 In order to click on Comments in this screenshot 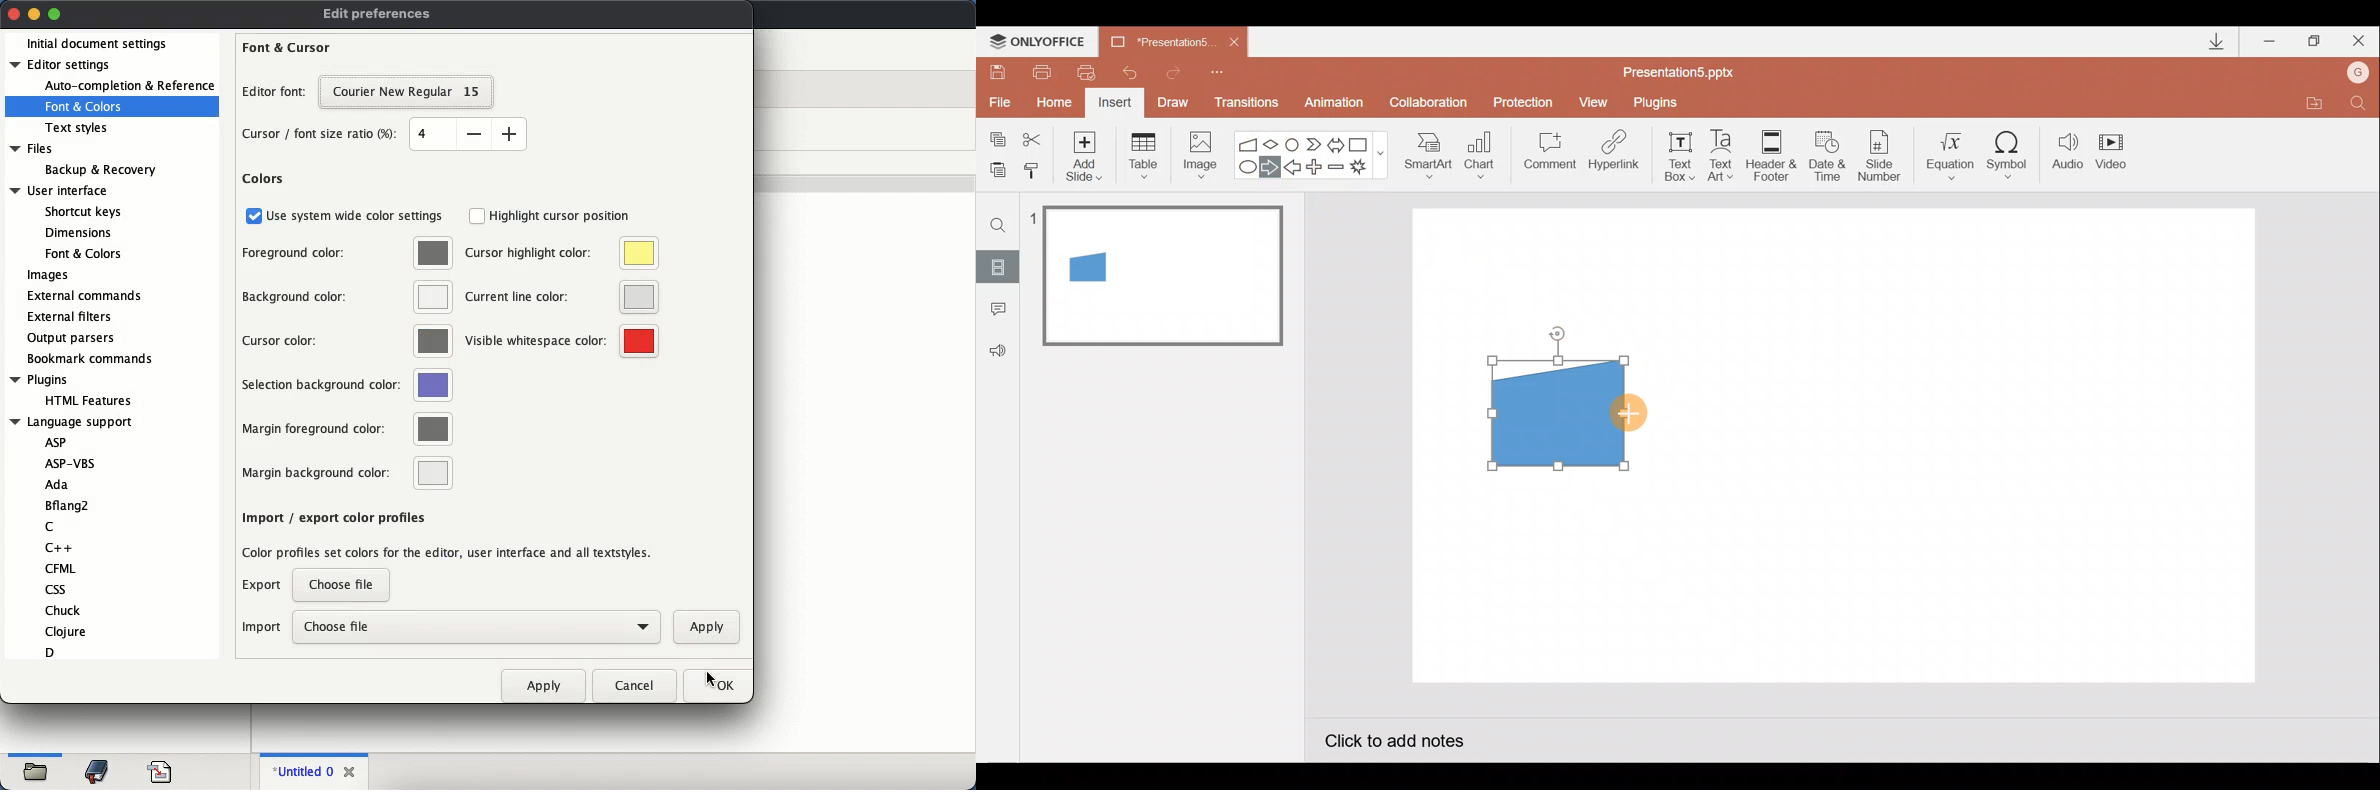, I will do `click(994, 310)`.